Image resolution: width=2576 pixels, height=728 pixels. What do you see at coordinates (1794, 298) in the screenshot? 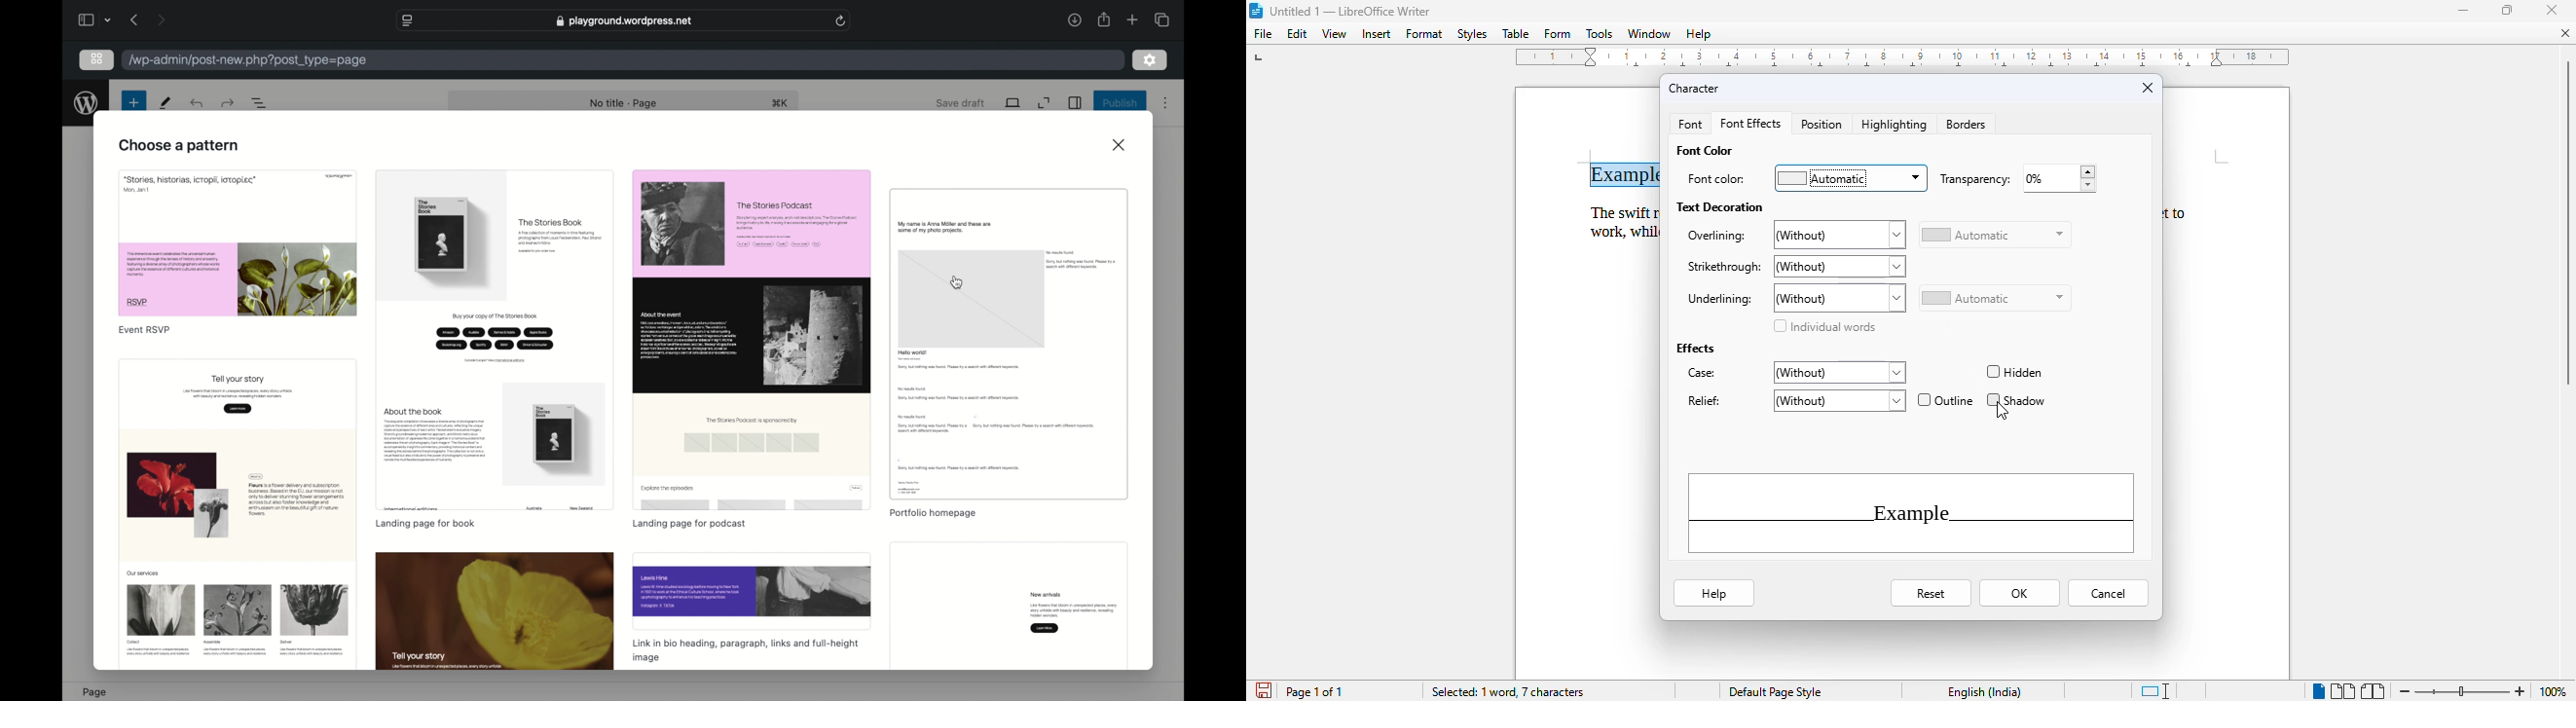
I see `underlining: (Without)` at bounding box center [1794, 298].